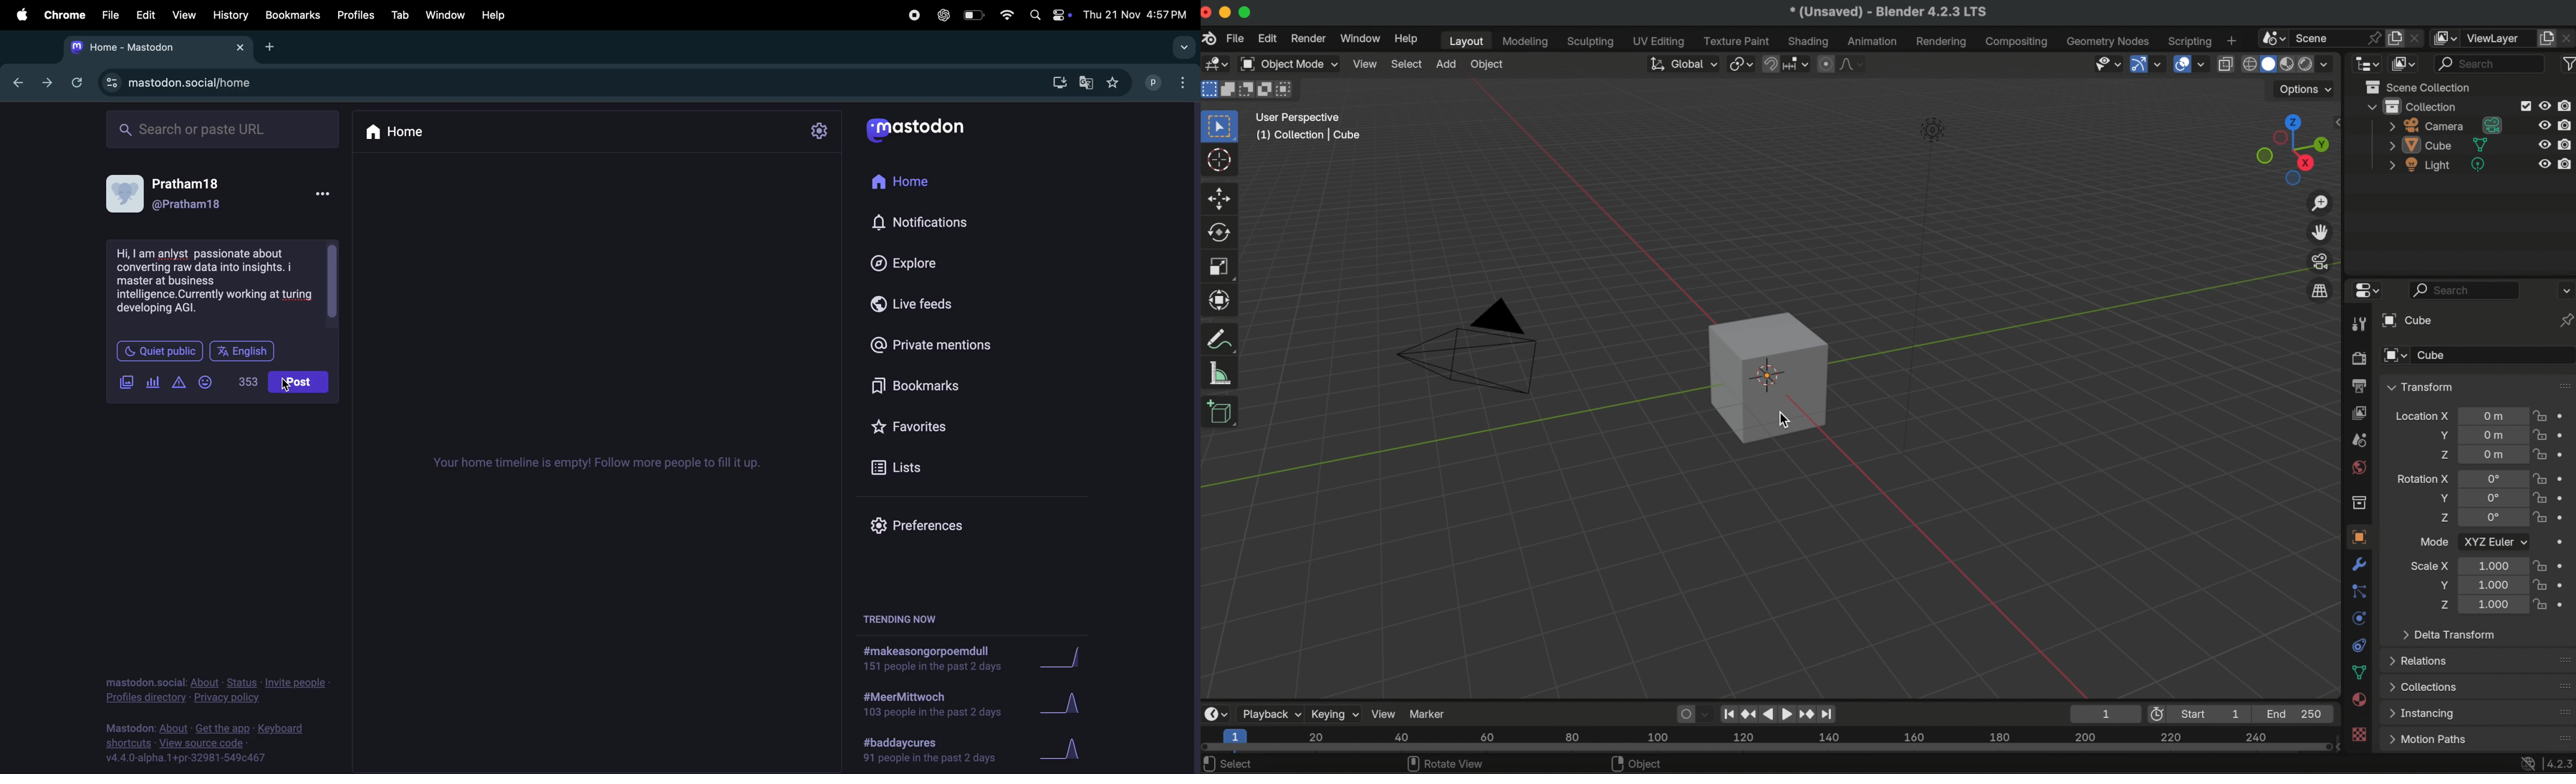 The width and height of the screenshot is (2576, 784). Describe the element at coordinates (1287, 89) in the screenshot. I see `mode intersect existing condition` at that location.